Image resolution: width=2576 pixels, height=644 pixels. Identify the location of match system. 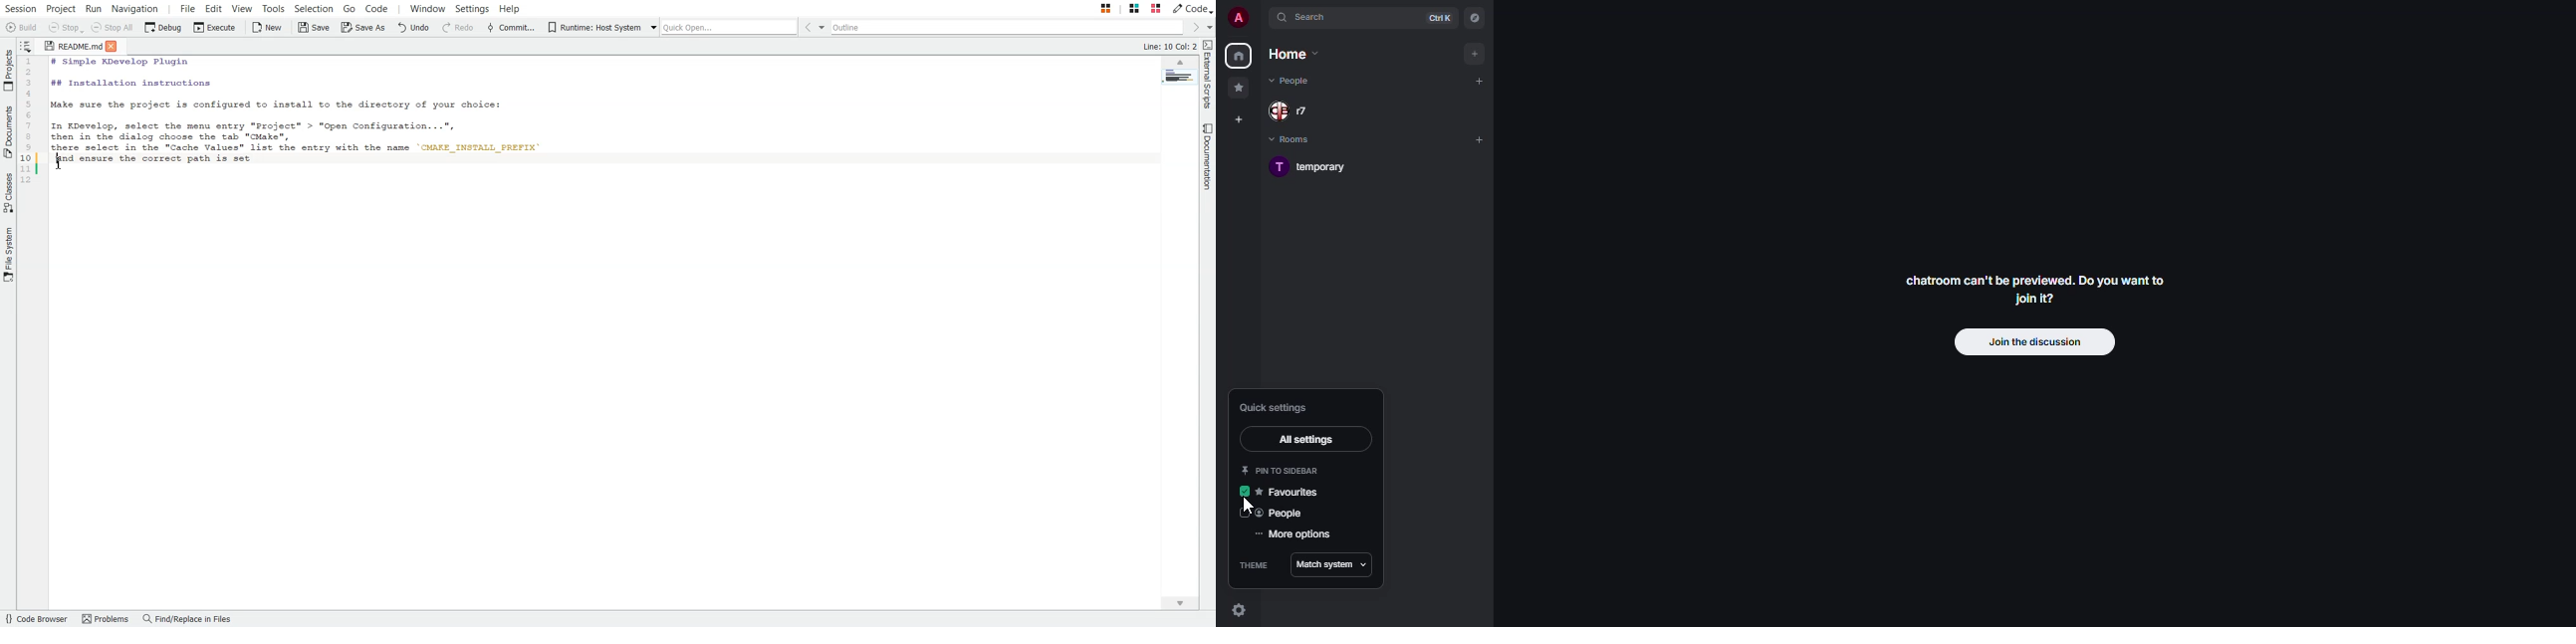
(1330, 564).